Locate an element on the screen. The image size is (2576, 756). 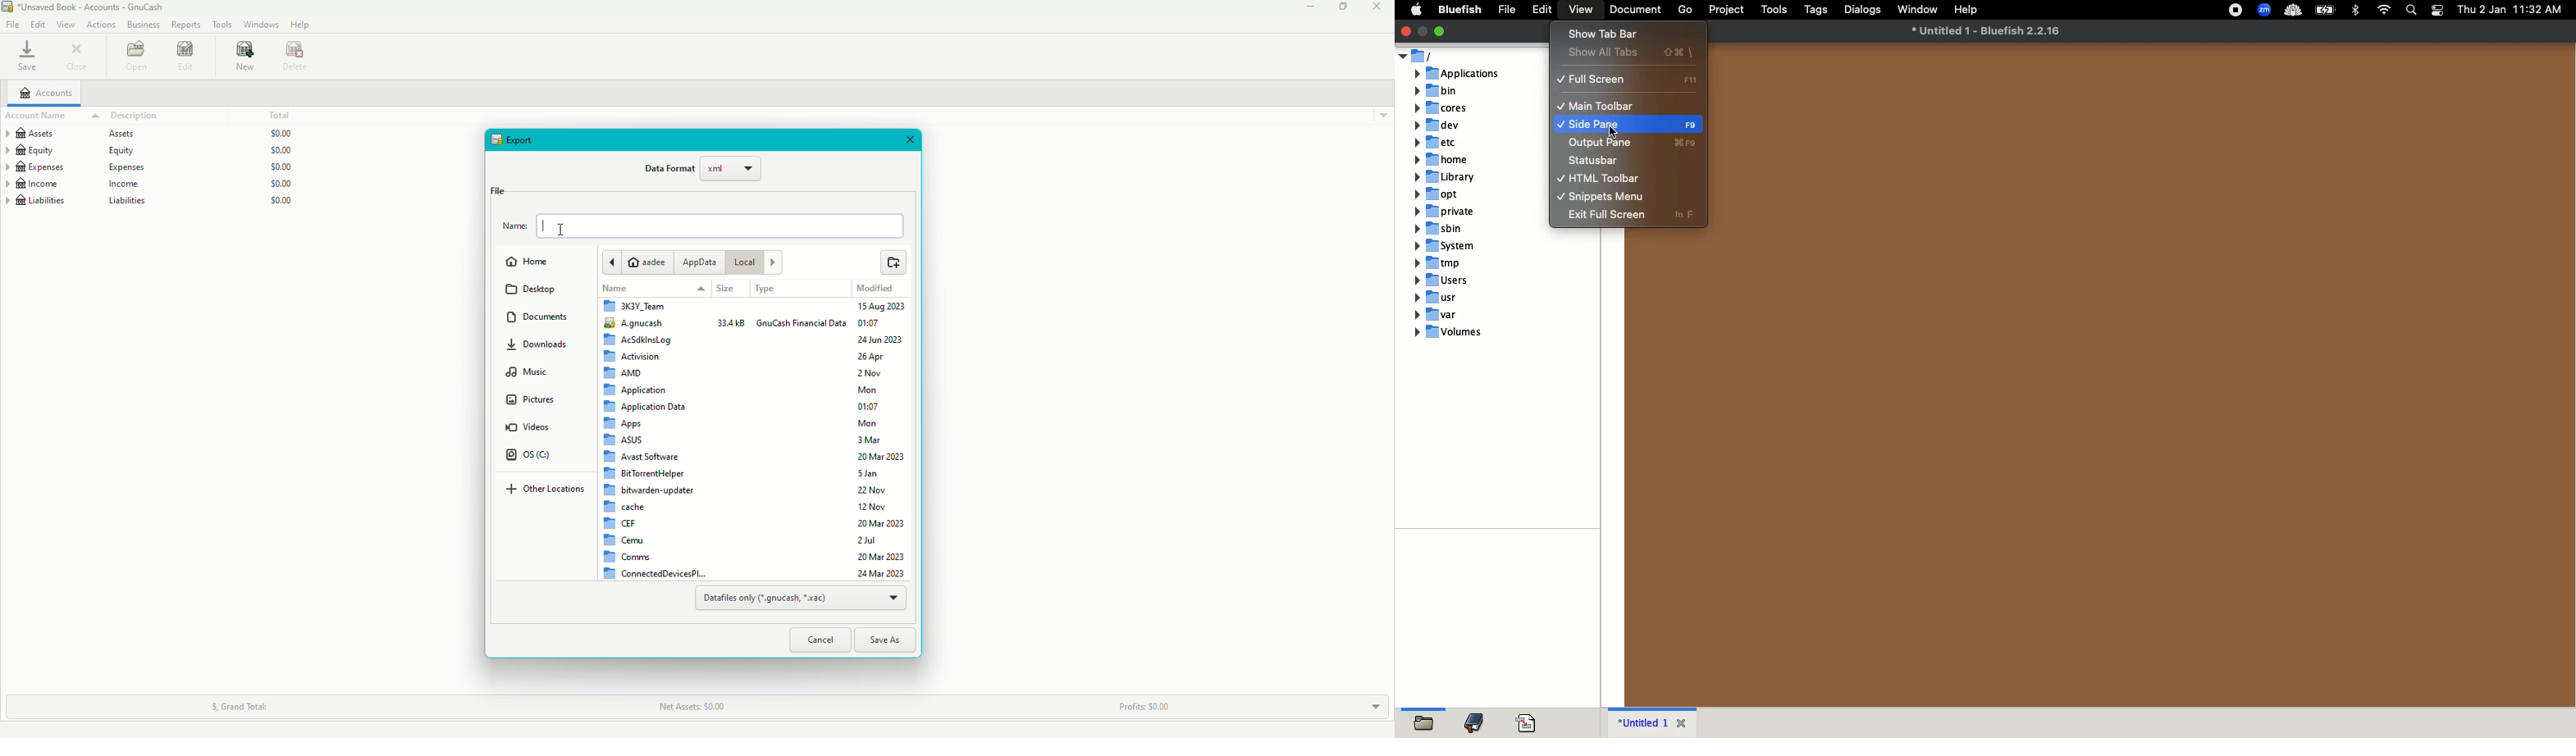
cores is located at coordinates (1441, 107).